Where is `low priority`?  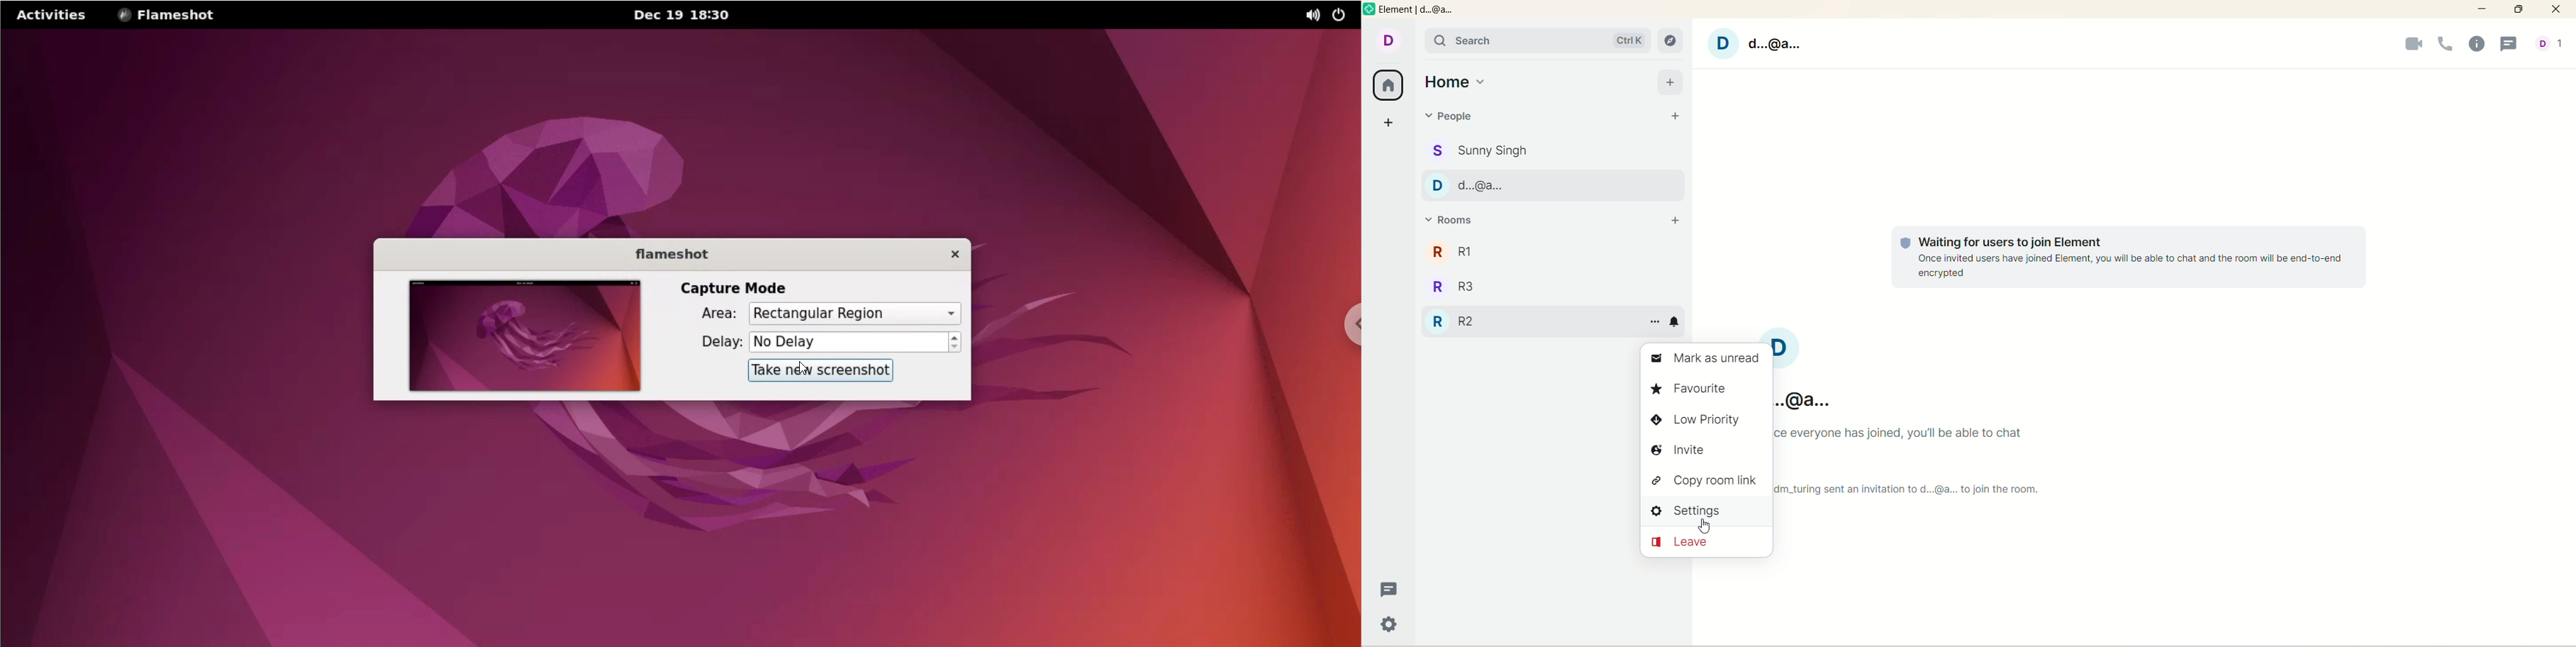 low priority is located at coordinates (1709, 422).